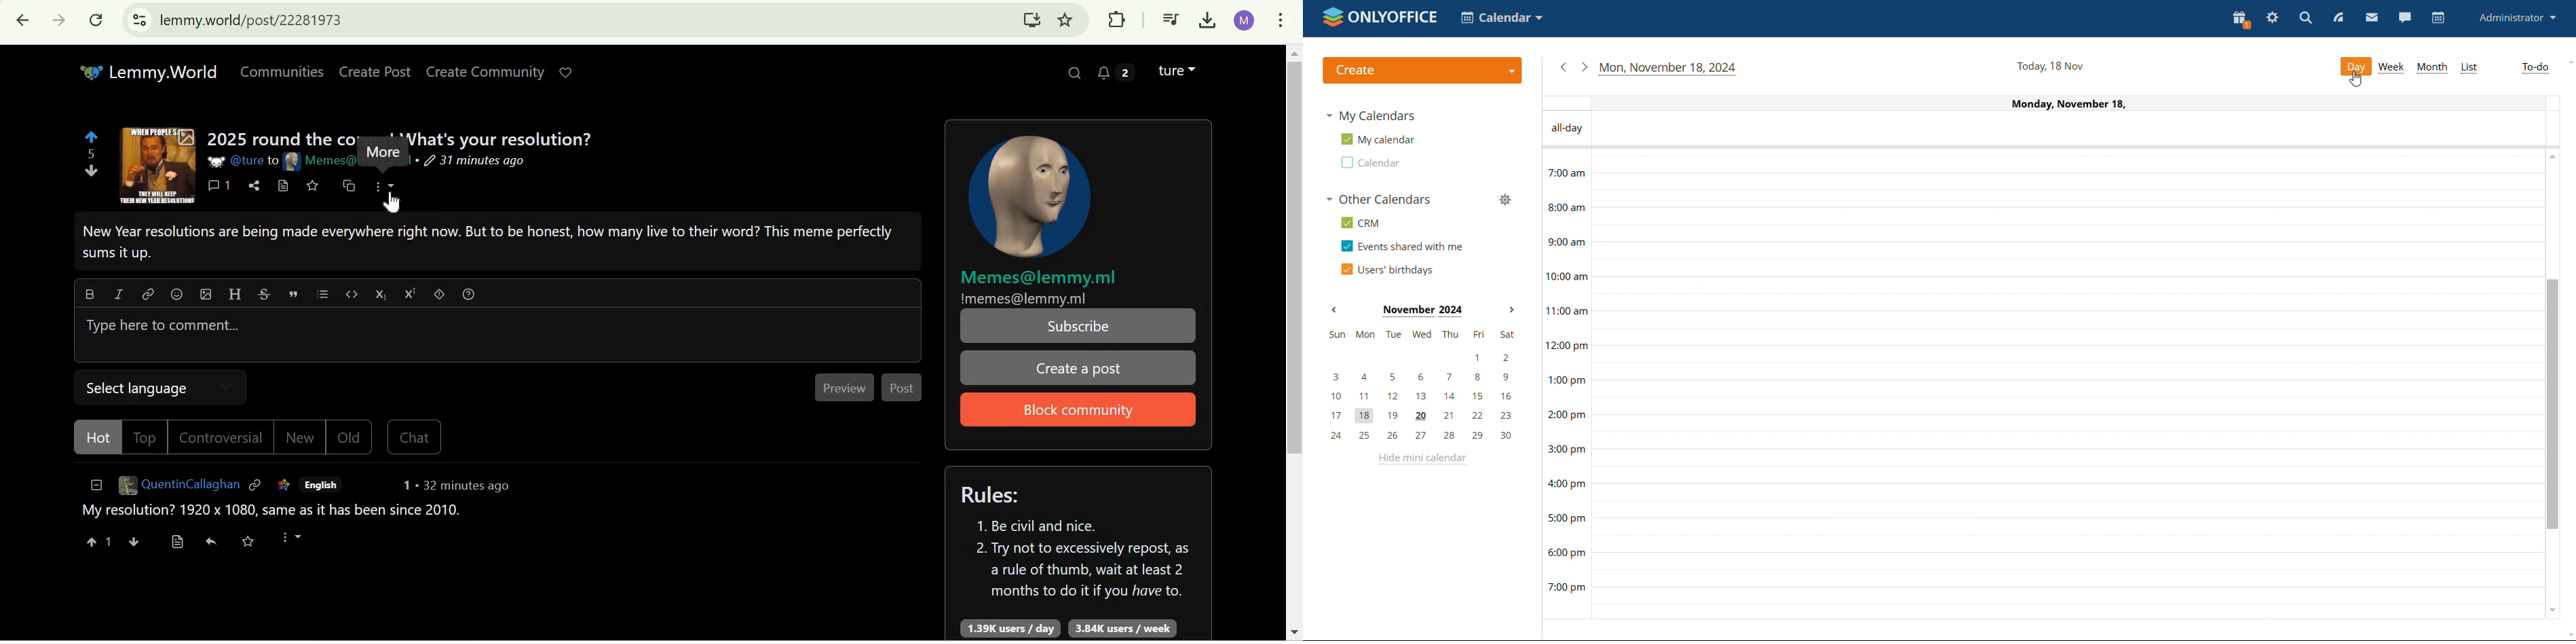  Describe the element at coordinates (163, 72) in the screenshot. I see `Lemmy.World` at that location.